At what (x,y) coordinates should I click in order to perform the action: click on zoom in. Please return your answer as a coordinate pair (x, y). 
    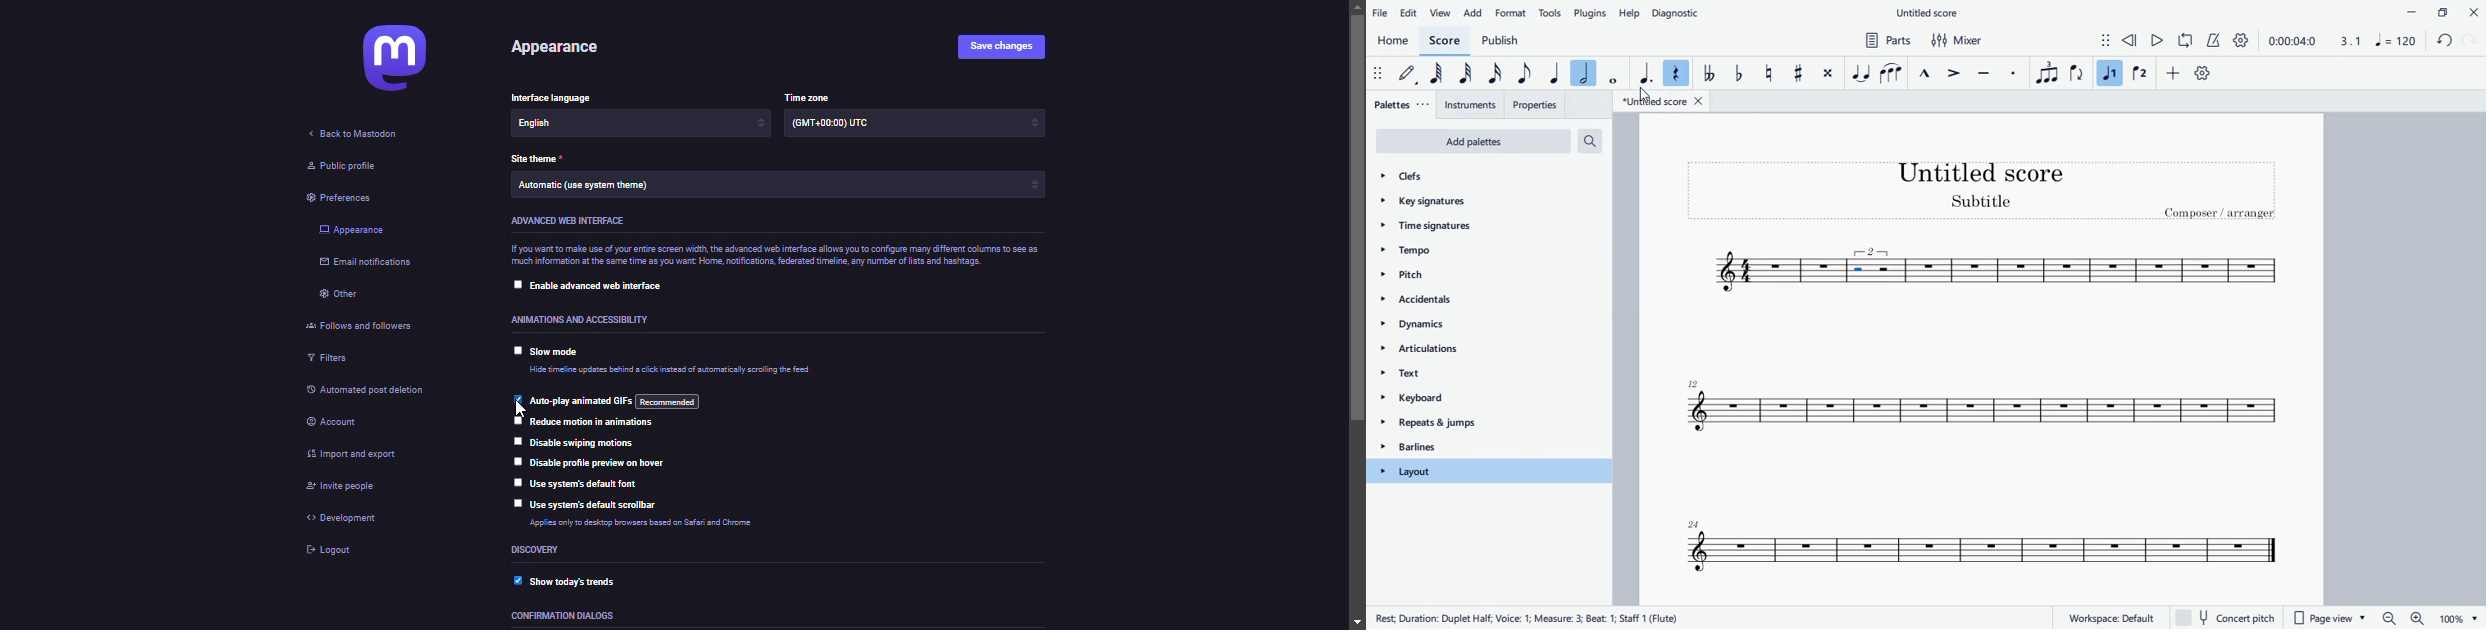
    Looking at the image, I should click on (2416, 619).